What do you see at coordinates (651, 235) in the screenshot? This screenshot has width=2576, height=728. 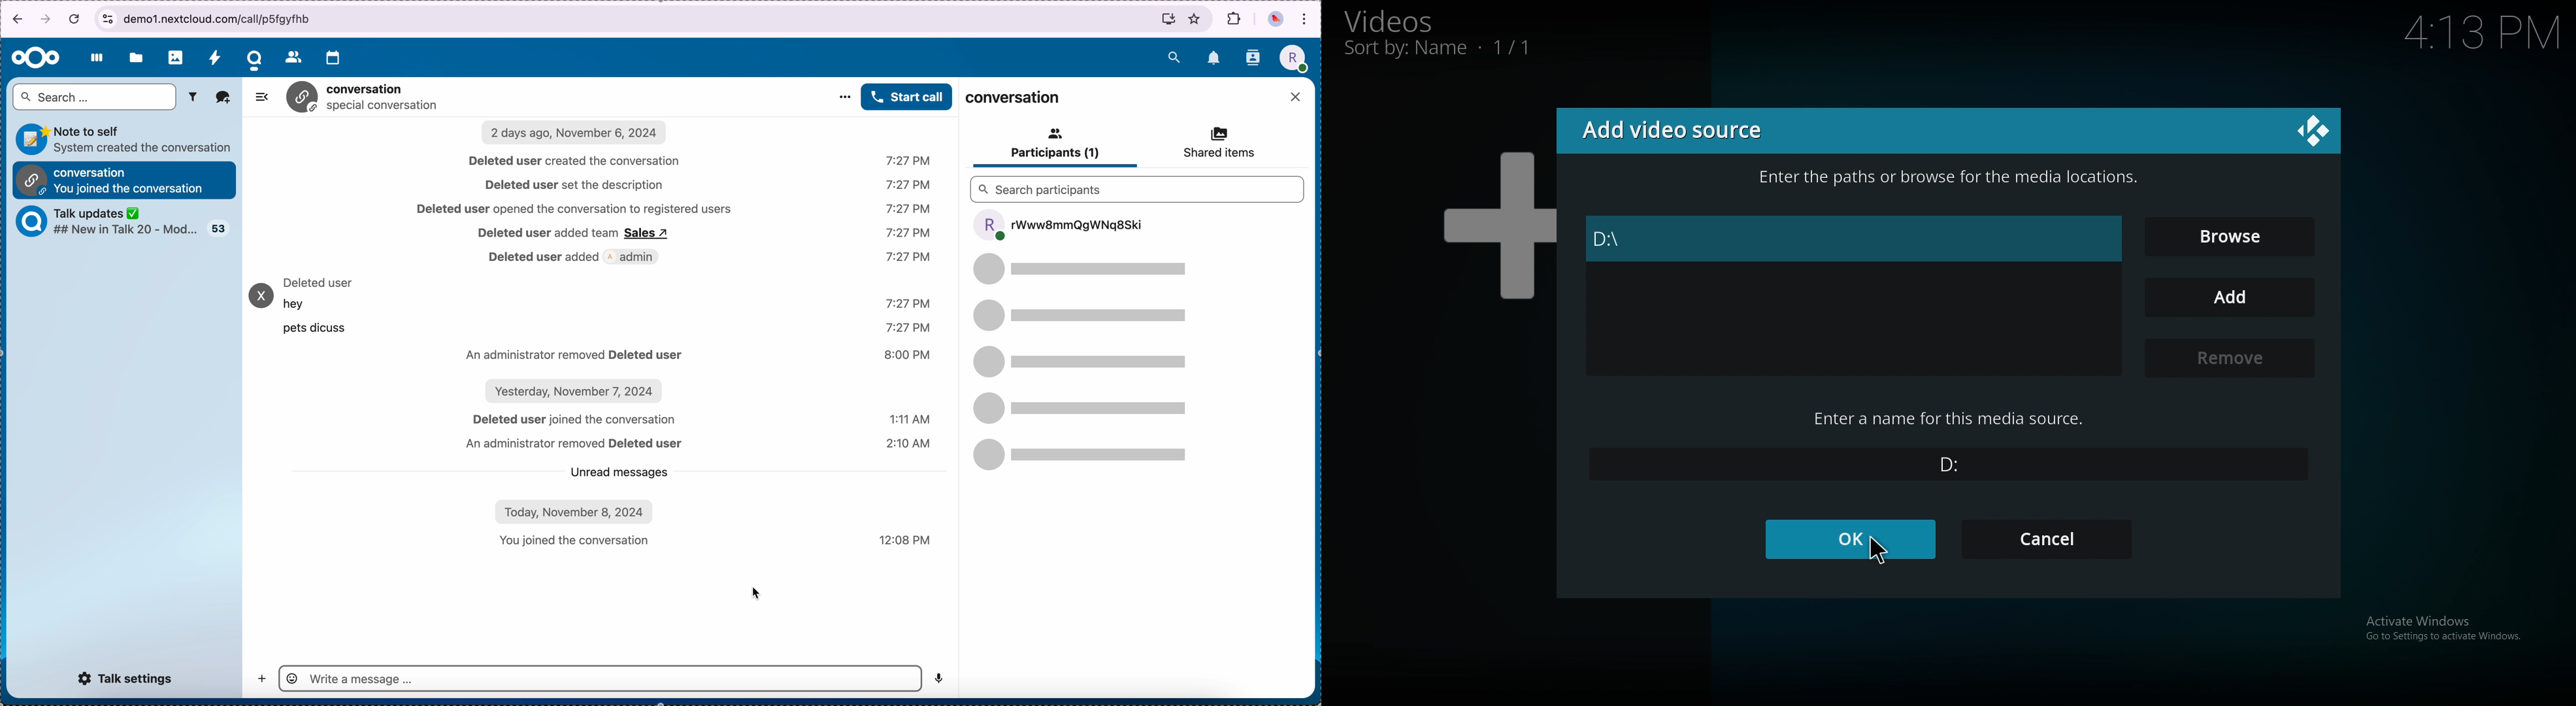 I see `sales` at bounding box center [651, 235].